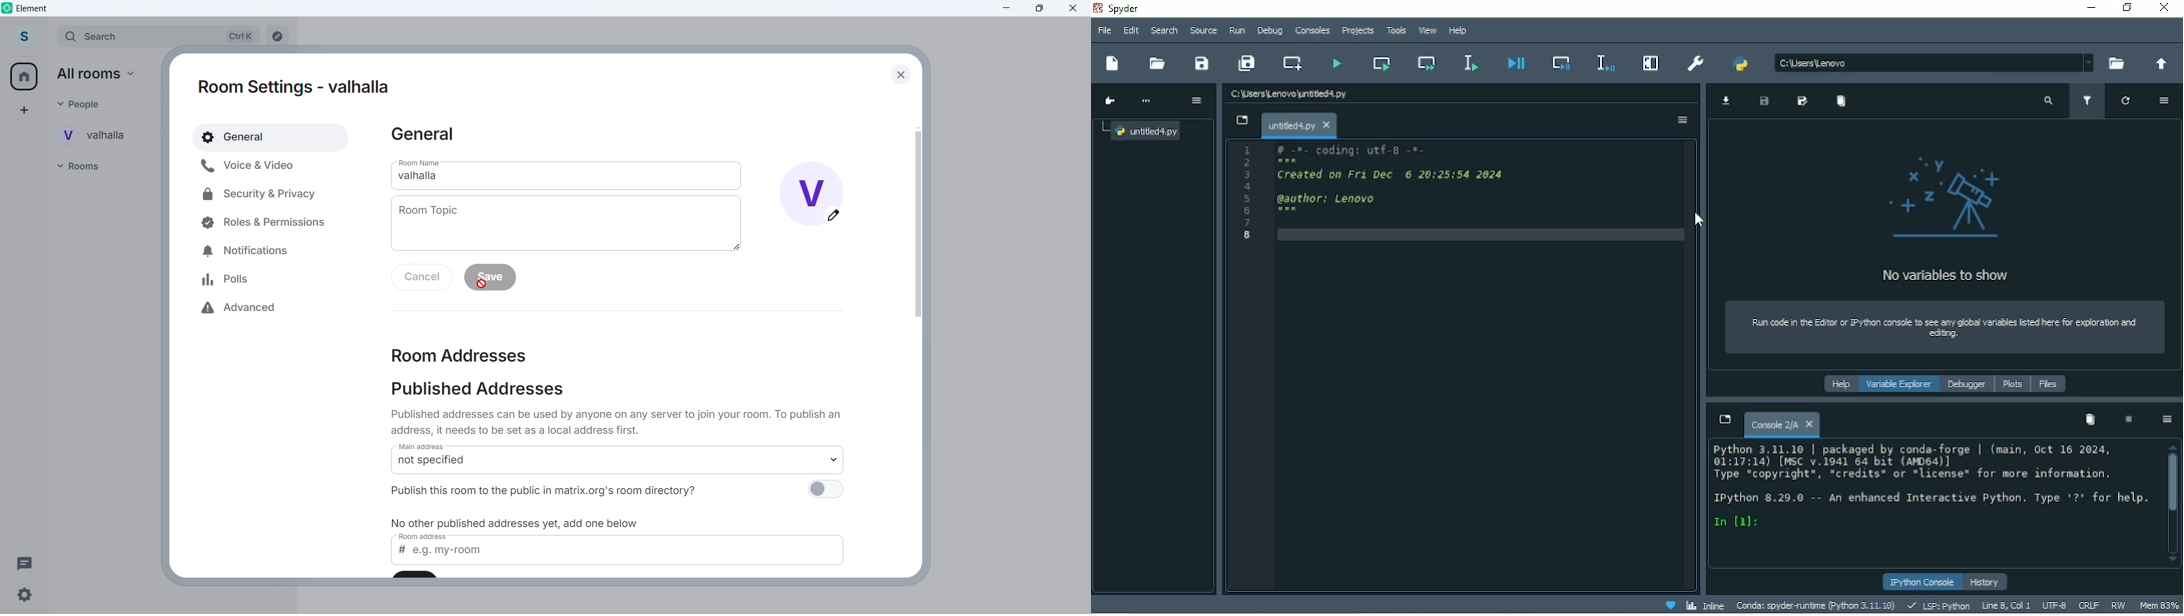 The image size is (2184, 616). Describe the element at coordinates (1931, 63) in the screenshot. I see `File location` at that location.